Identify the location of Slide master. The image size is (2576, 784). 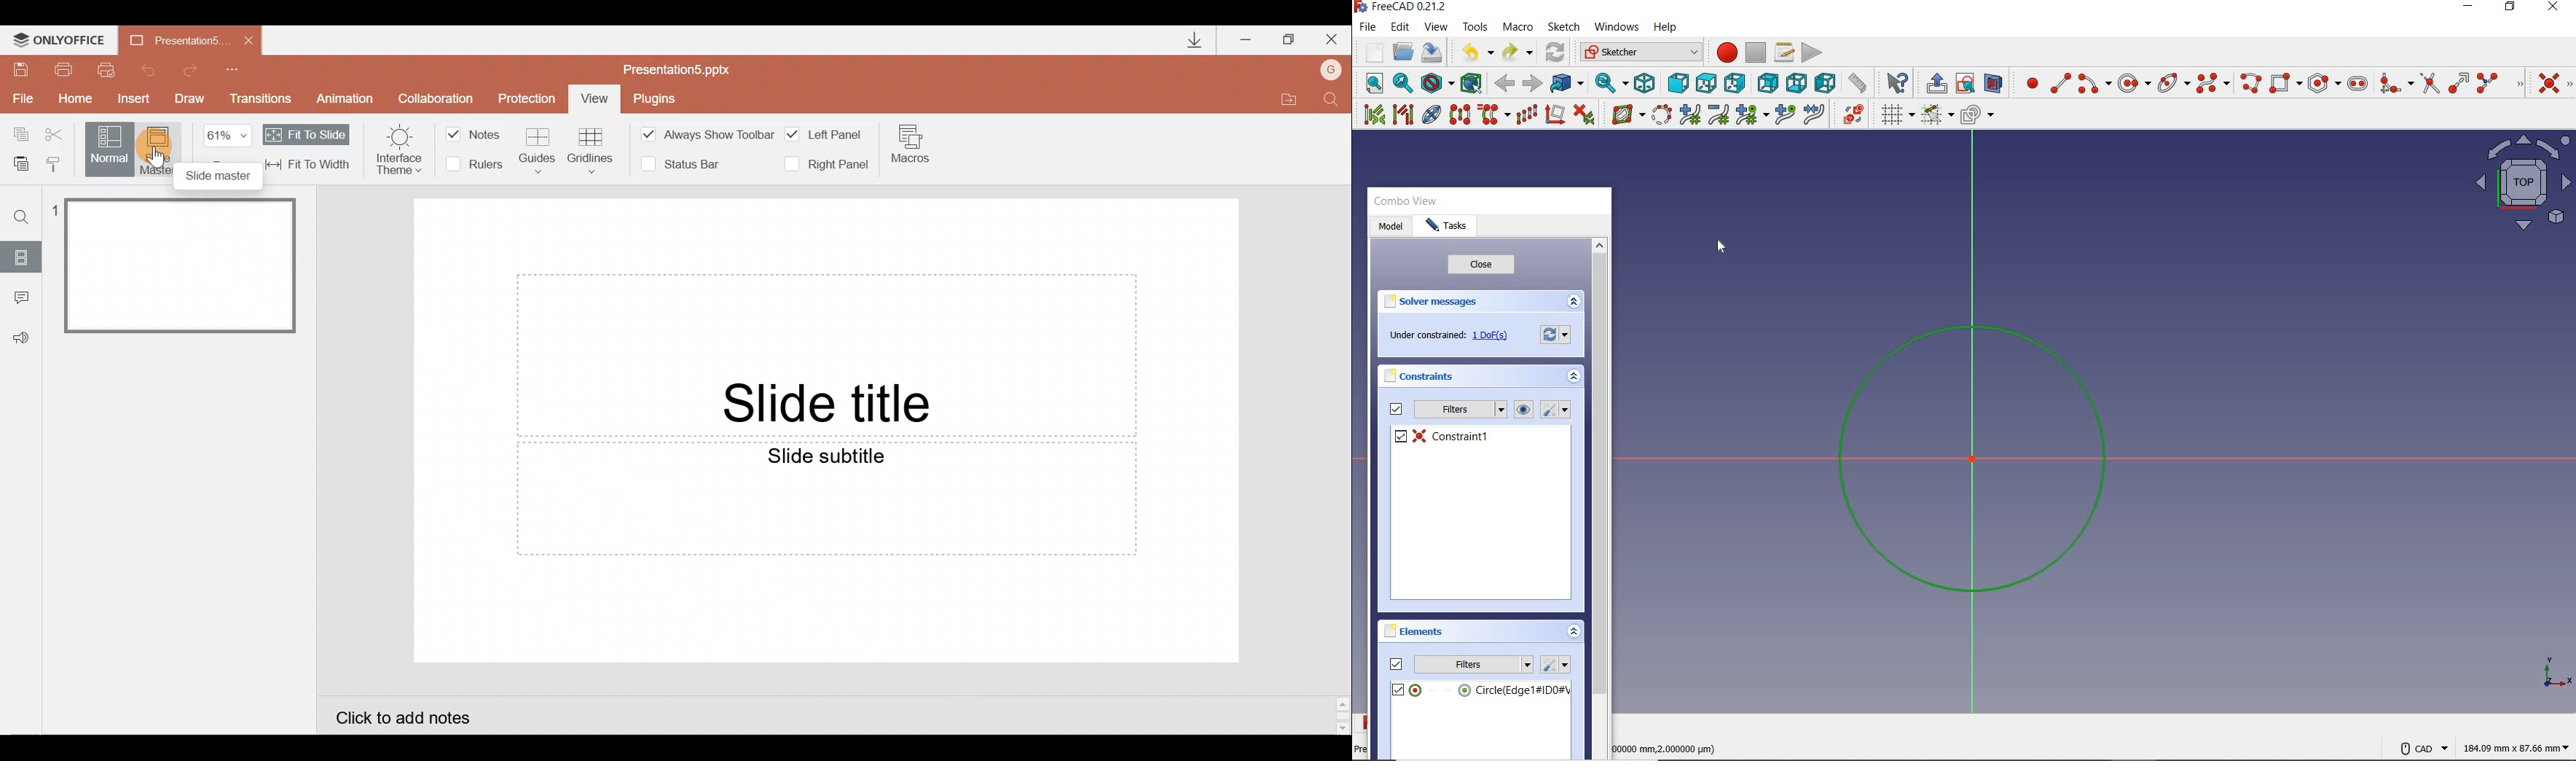
(220, 176).